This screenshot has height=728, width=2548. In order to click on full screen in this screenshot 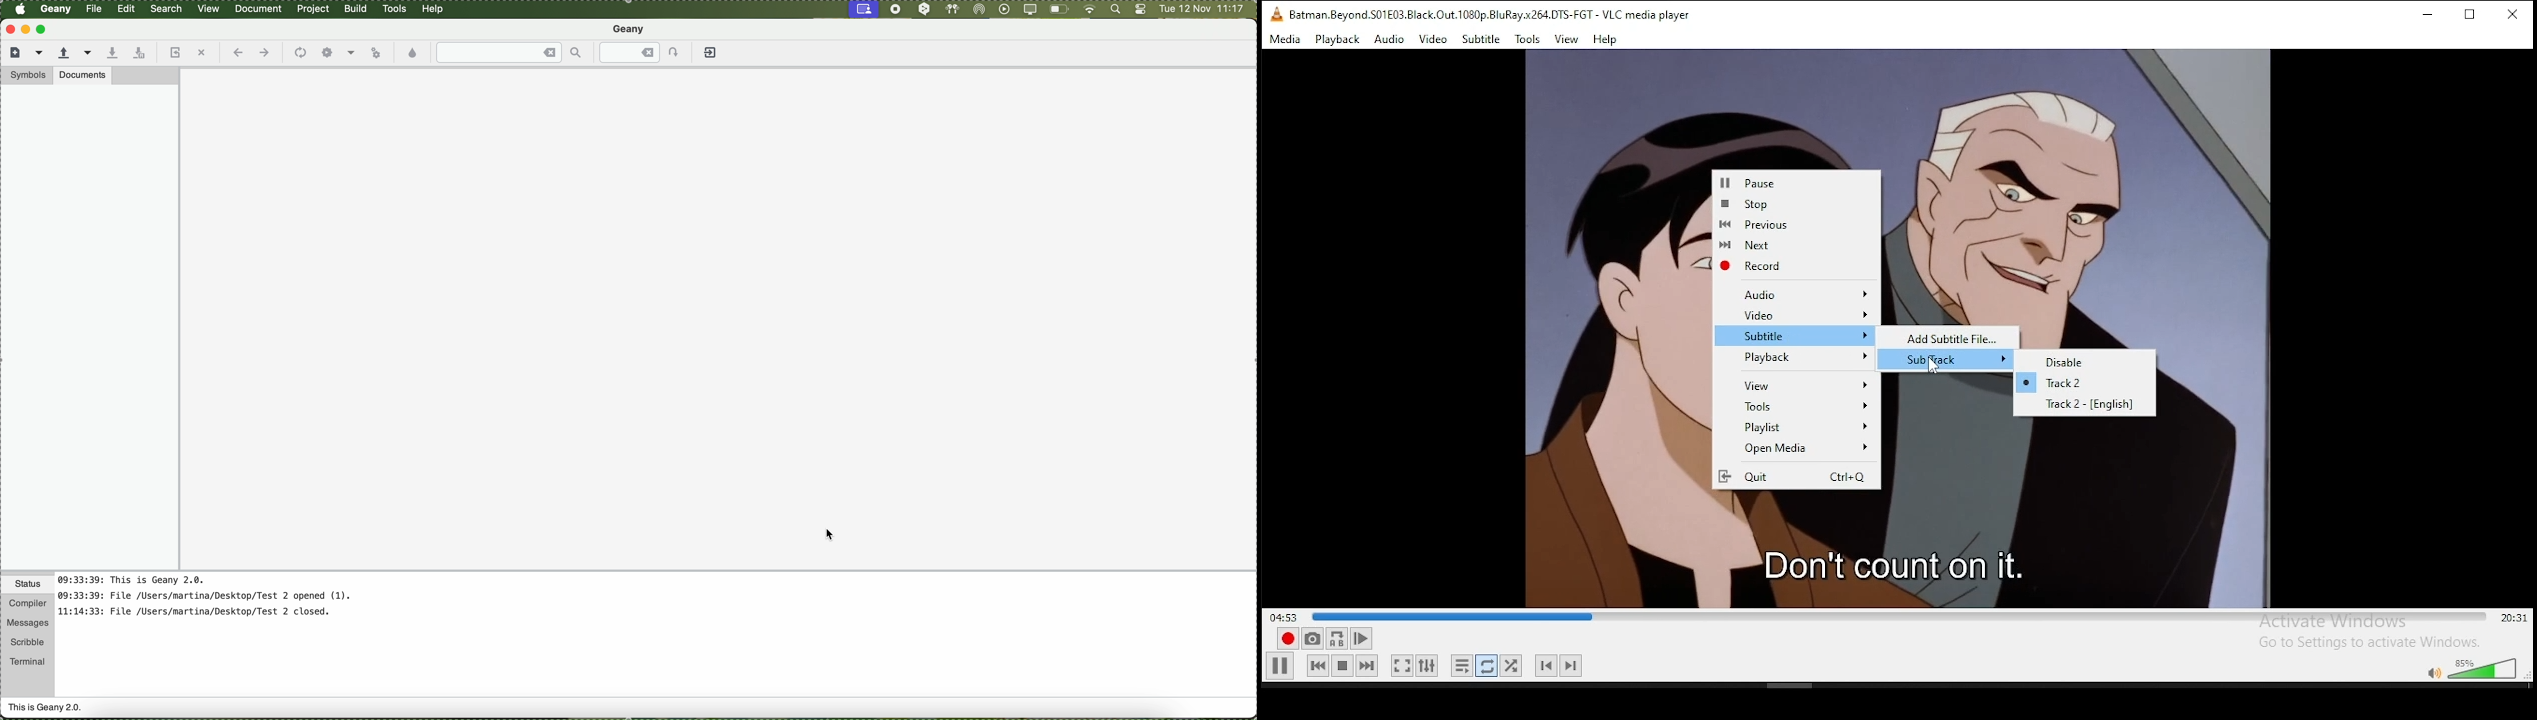, I will do `click(1400, 665)`.